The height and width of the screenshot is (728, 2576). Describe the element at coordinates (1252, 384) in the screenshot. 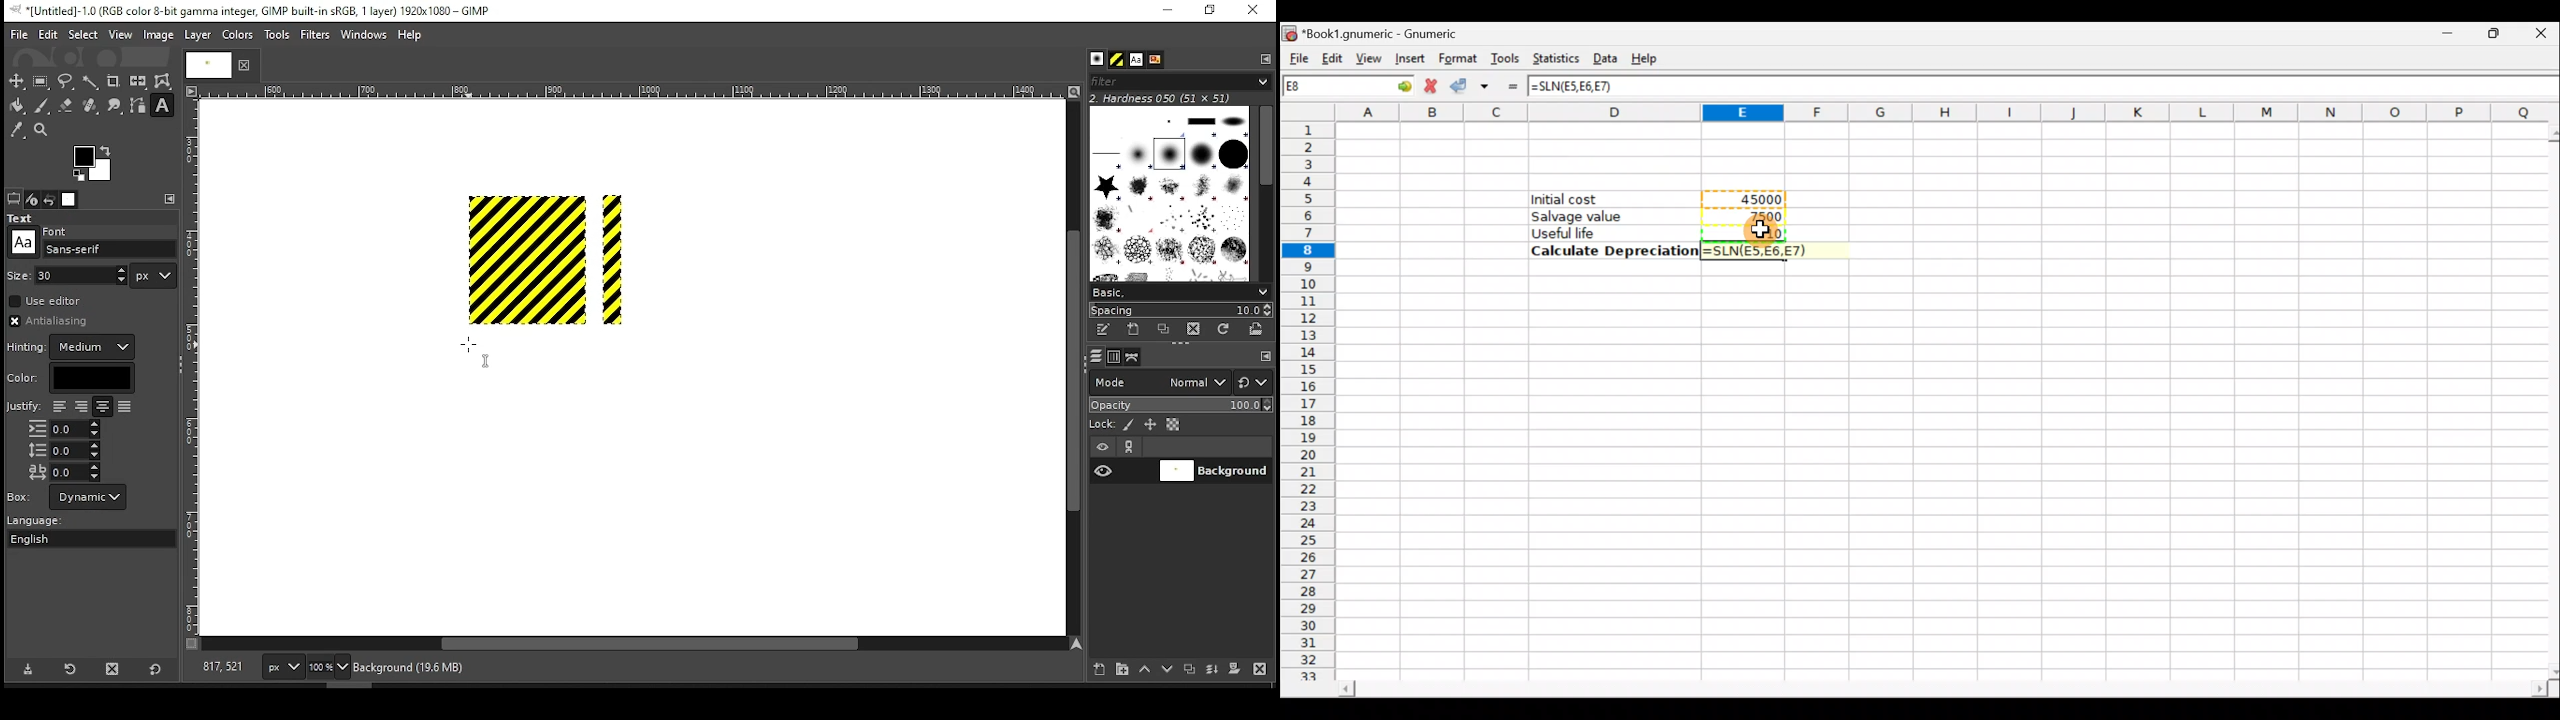

I see `switch to other mode groups` at that location.